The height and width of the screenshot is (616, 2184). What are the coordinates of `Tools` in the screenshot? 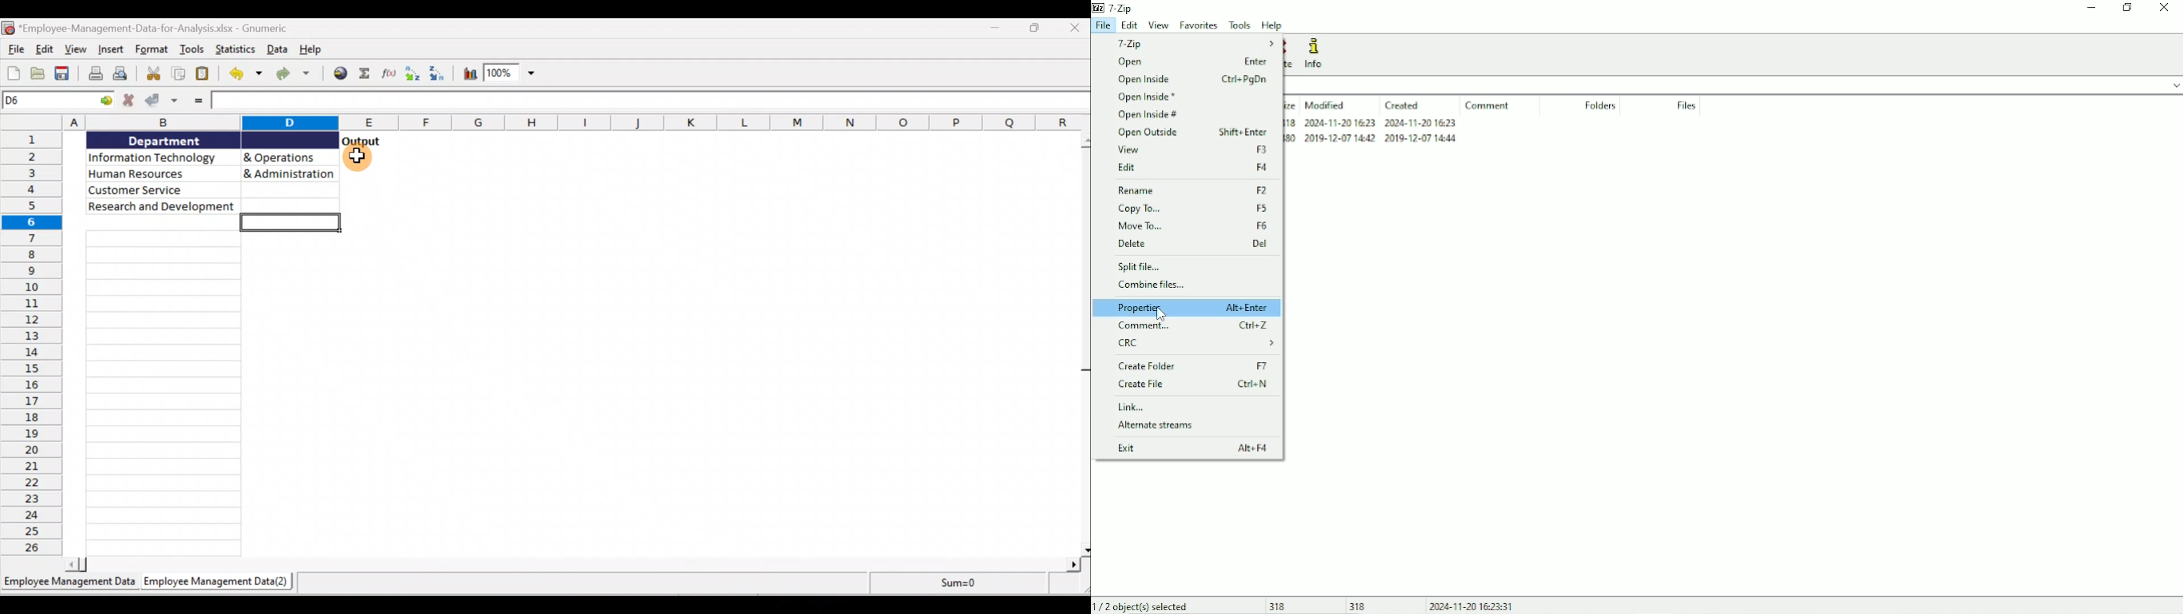 It's located at (1241, 25).